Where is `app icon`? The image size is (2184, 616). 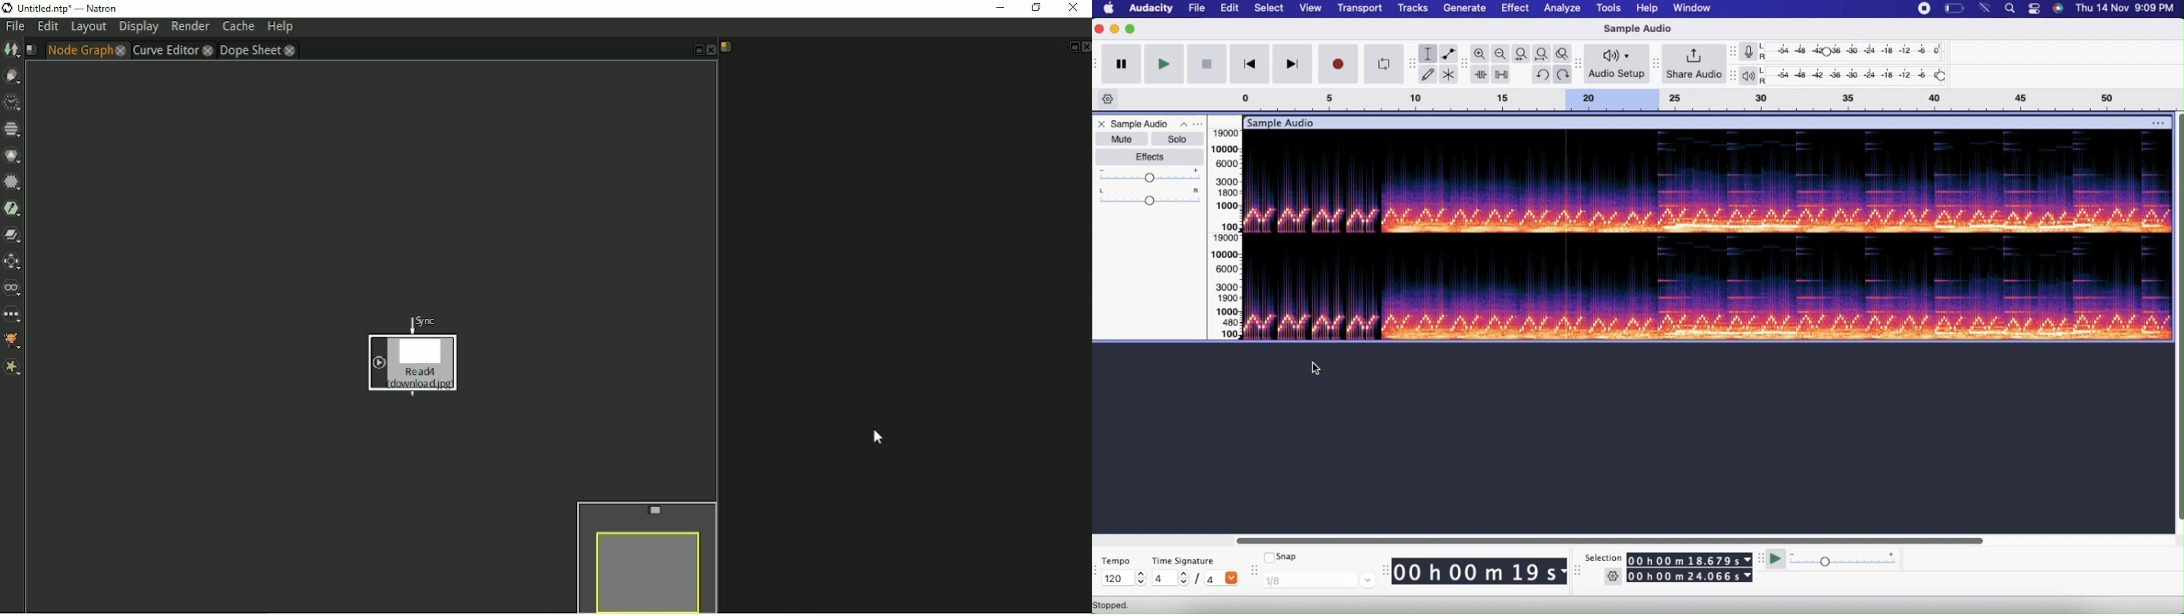
app icon is located at coordinates (2058, 9).